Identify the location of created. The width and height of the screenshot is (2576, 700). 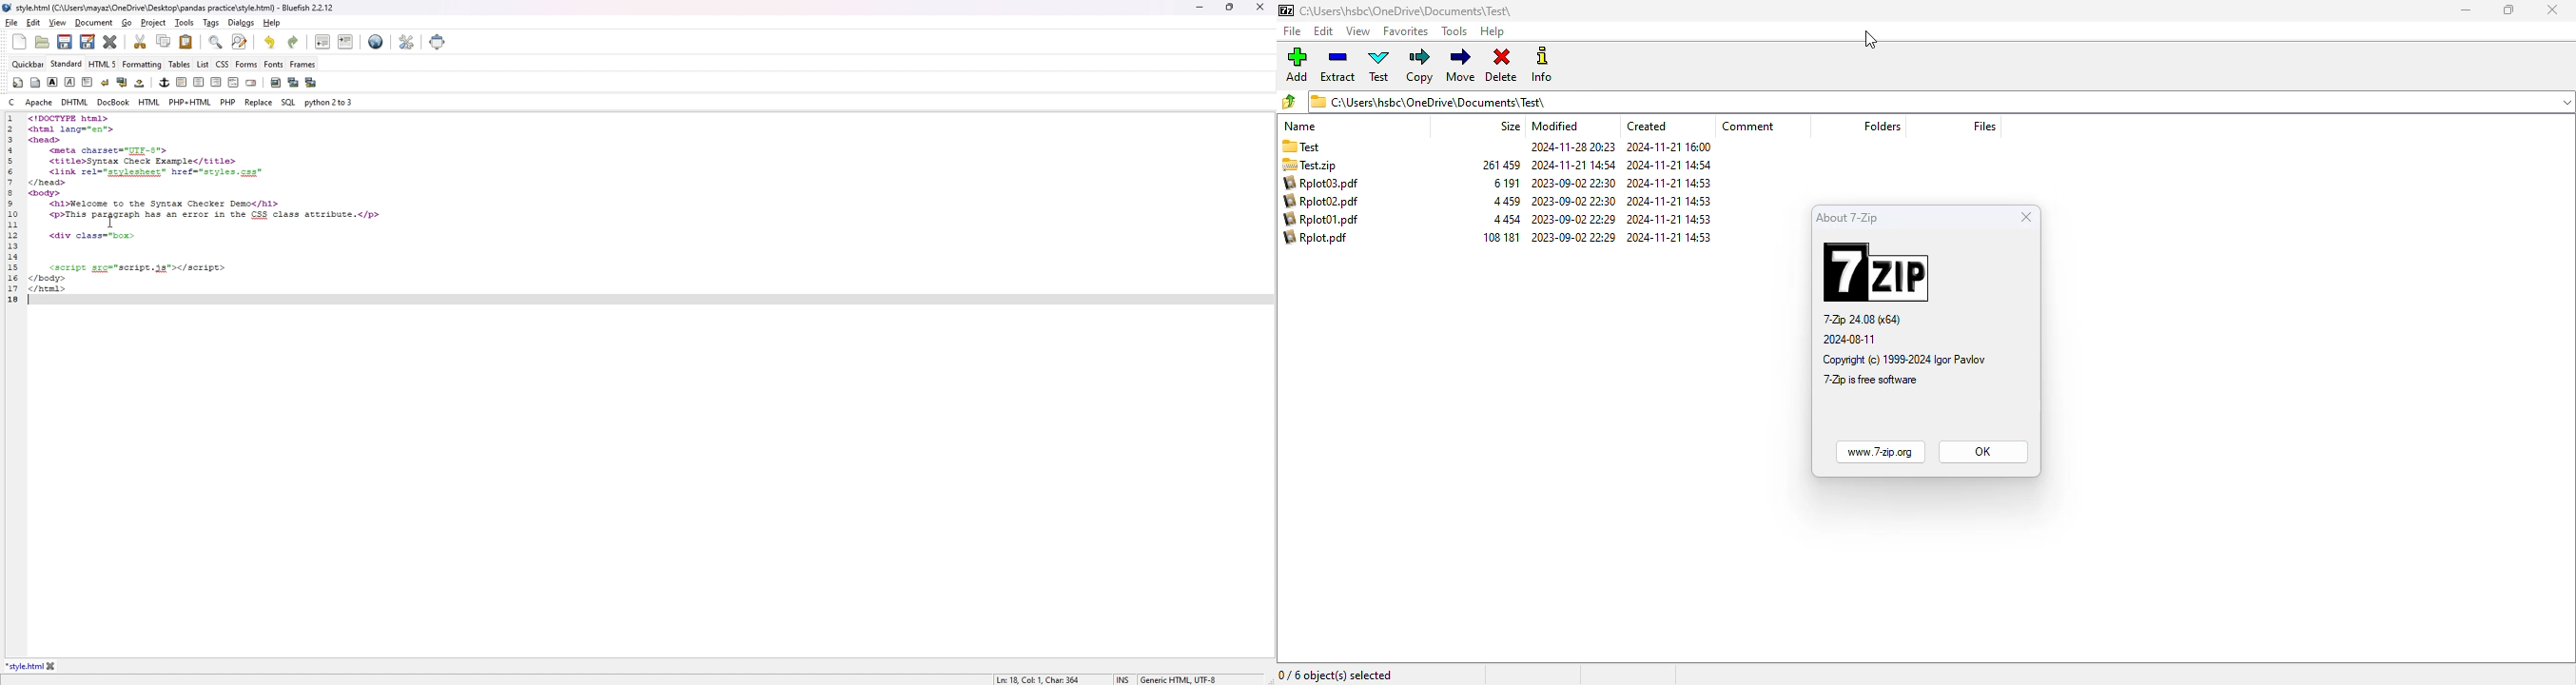
(1646, 126).